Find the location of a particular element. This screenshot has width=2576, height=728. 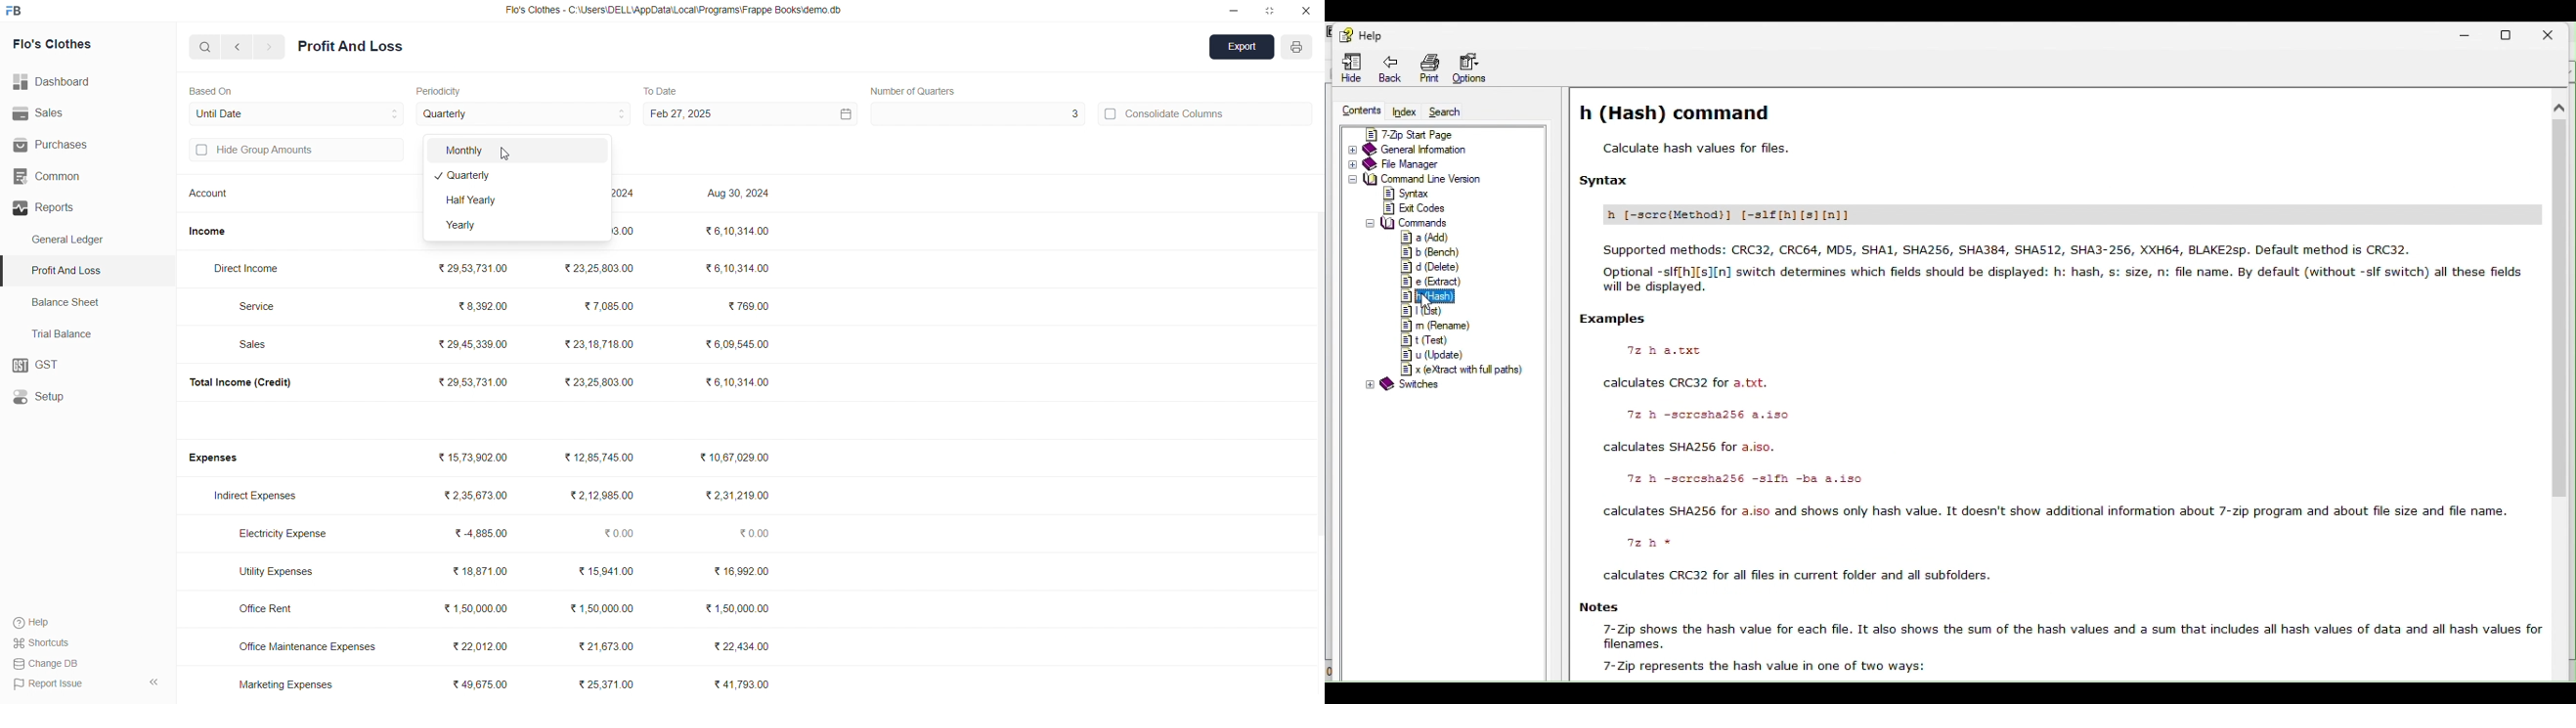

half yearly is located at coordinates (516, 202).